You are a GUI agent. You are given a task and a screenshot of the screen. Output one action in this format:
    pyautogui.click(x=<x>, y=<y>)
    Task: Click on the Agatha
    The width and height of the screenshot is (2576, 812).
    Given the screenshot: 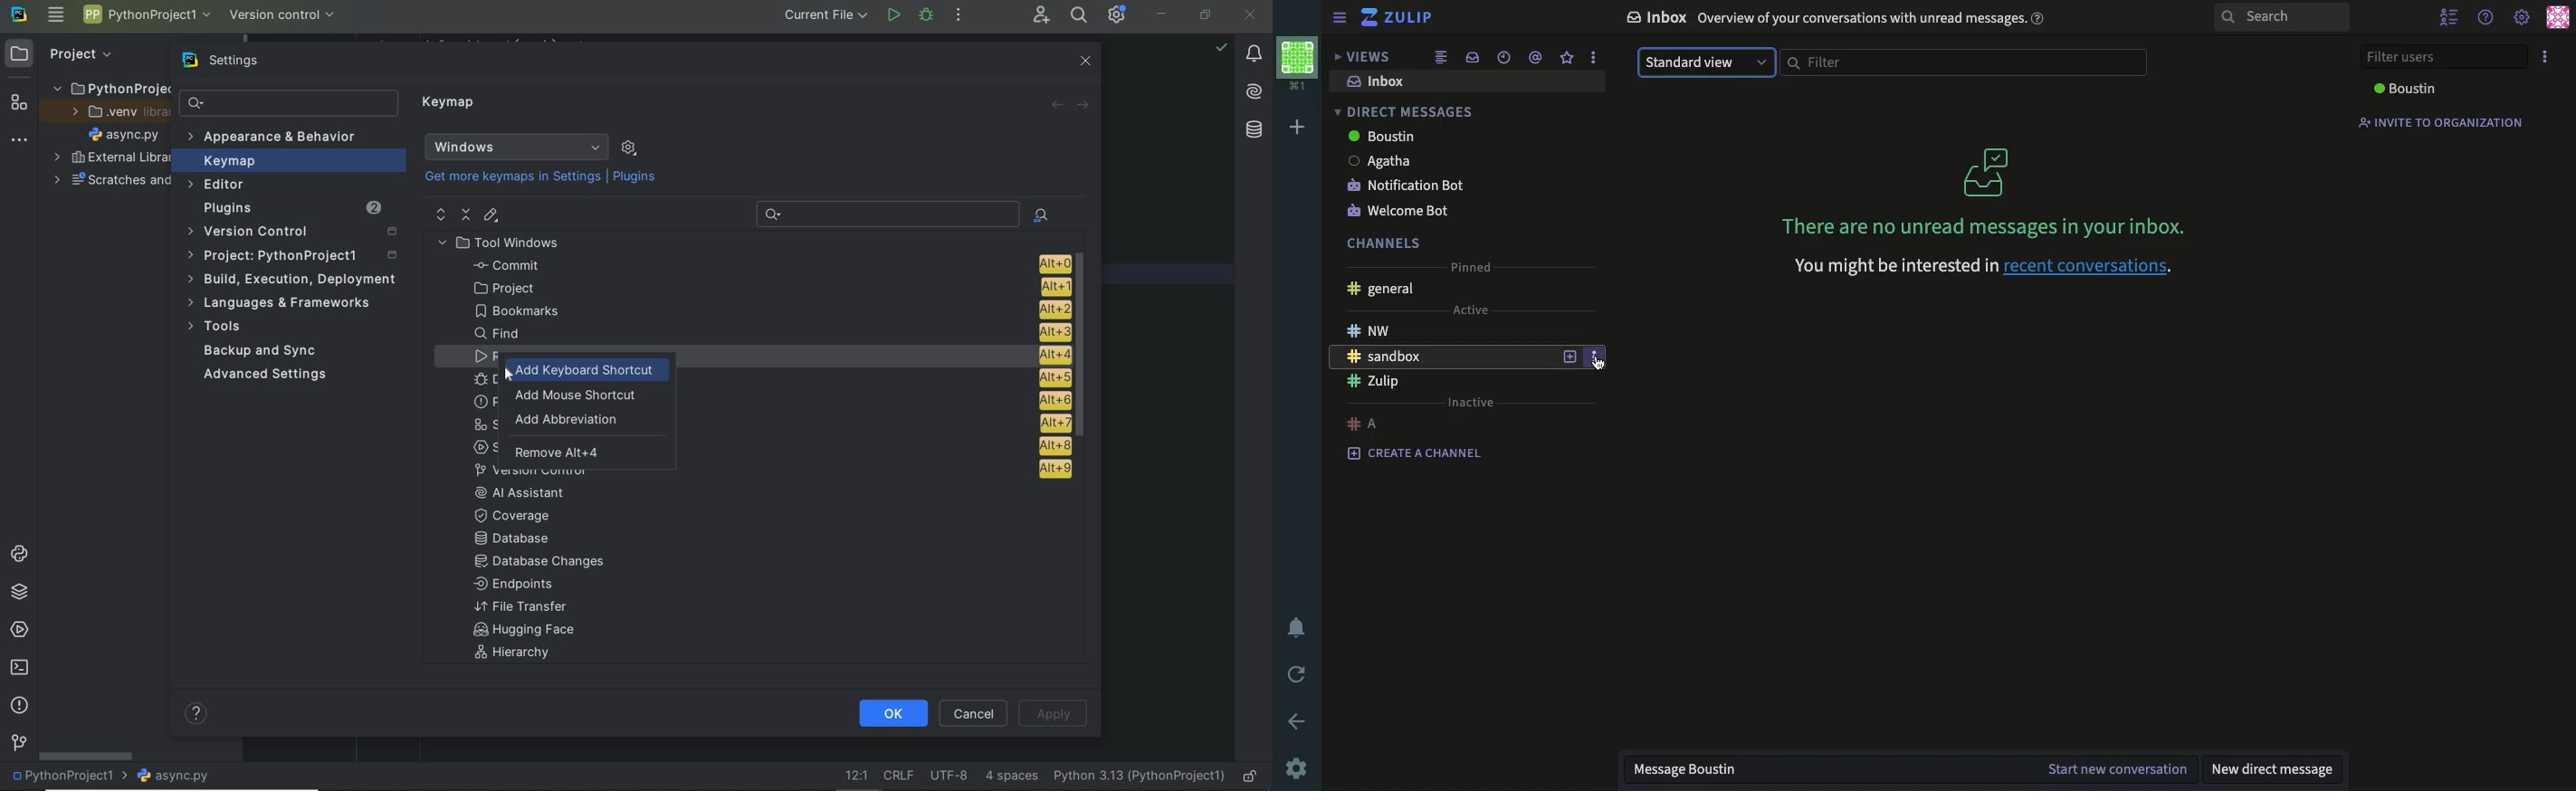 What is the action you would take?
    pyautogui.click(x=1382, y=162)
    